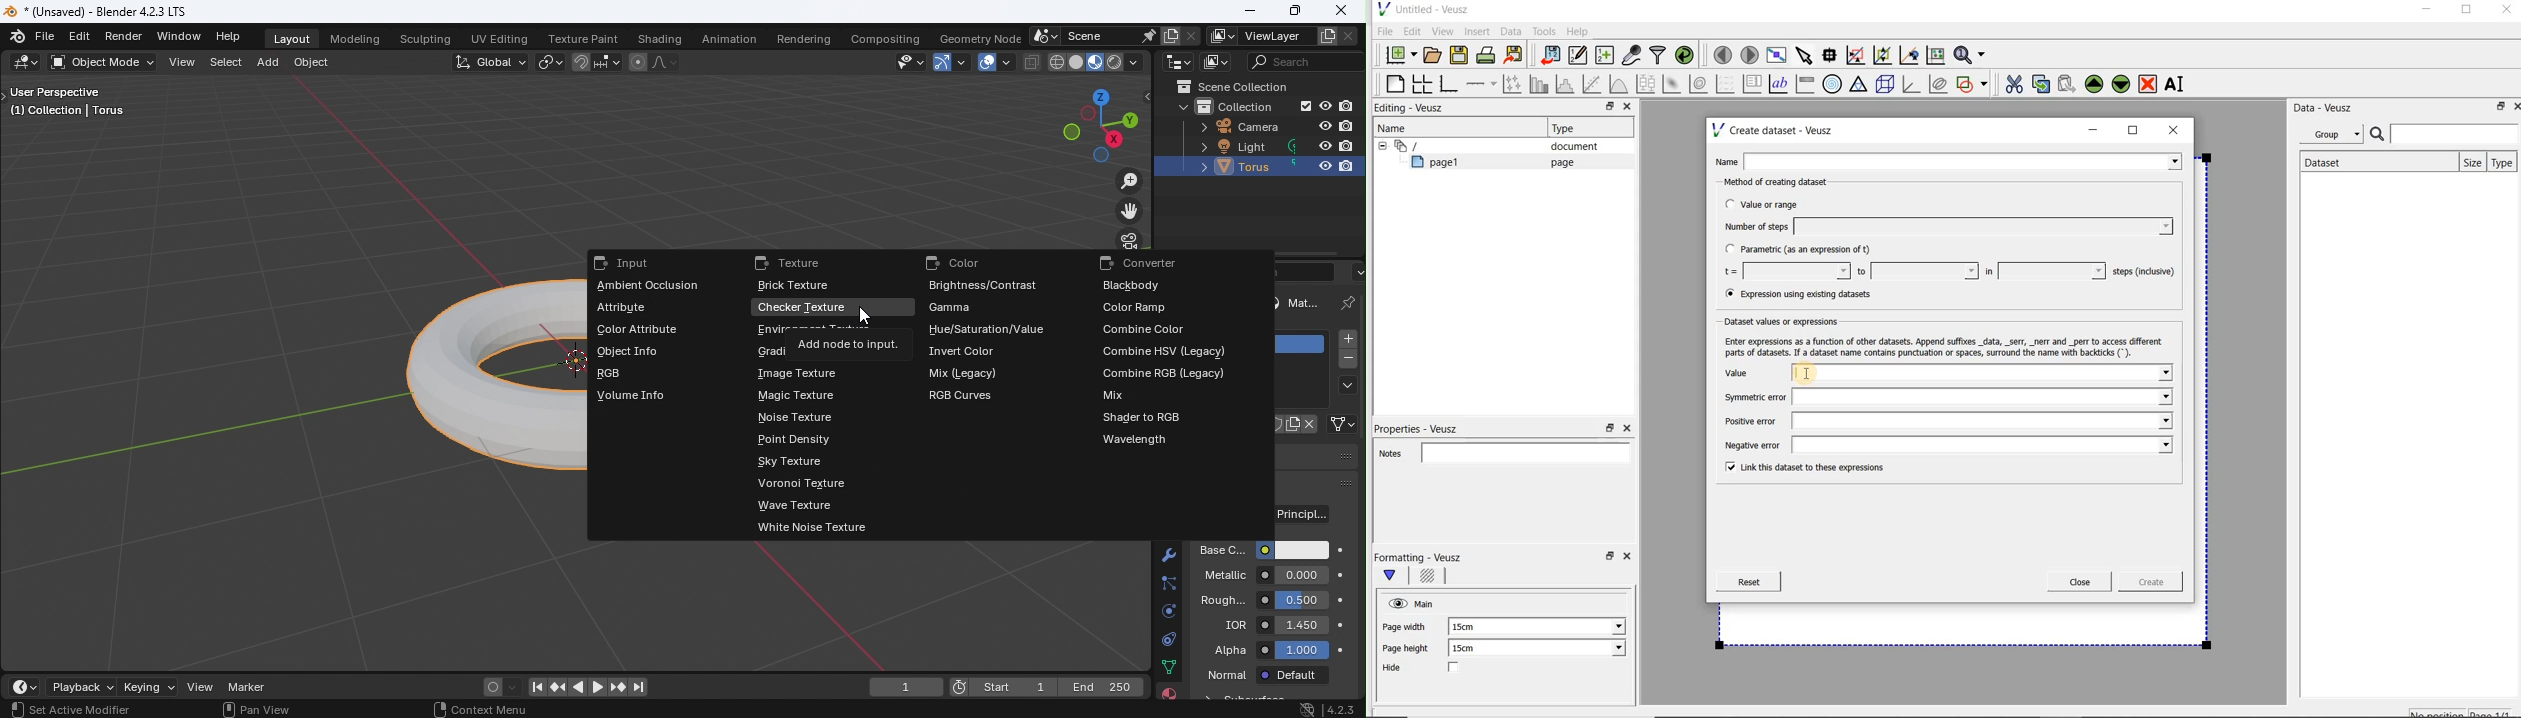 The image size is (2548, 728). Describe the element at coordinates (1748, 582) in the screenshot. I see `Reset` at that location.